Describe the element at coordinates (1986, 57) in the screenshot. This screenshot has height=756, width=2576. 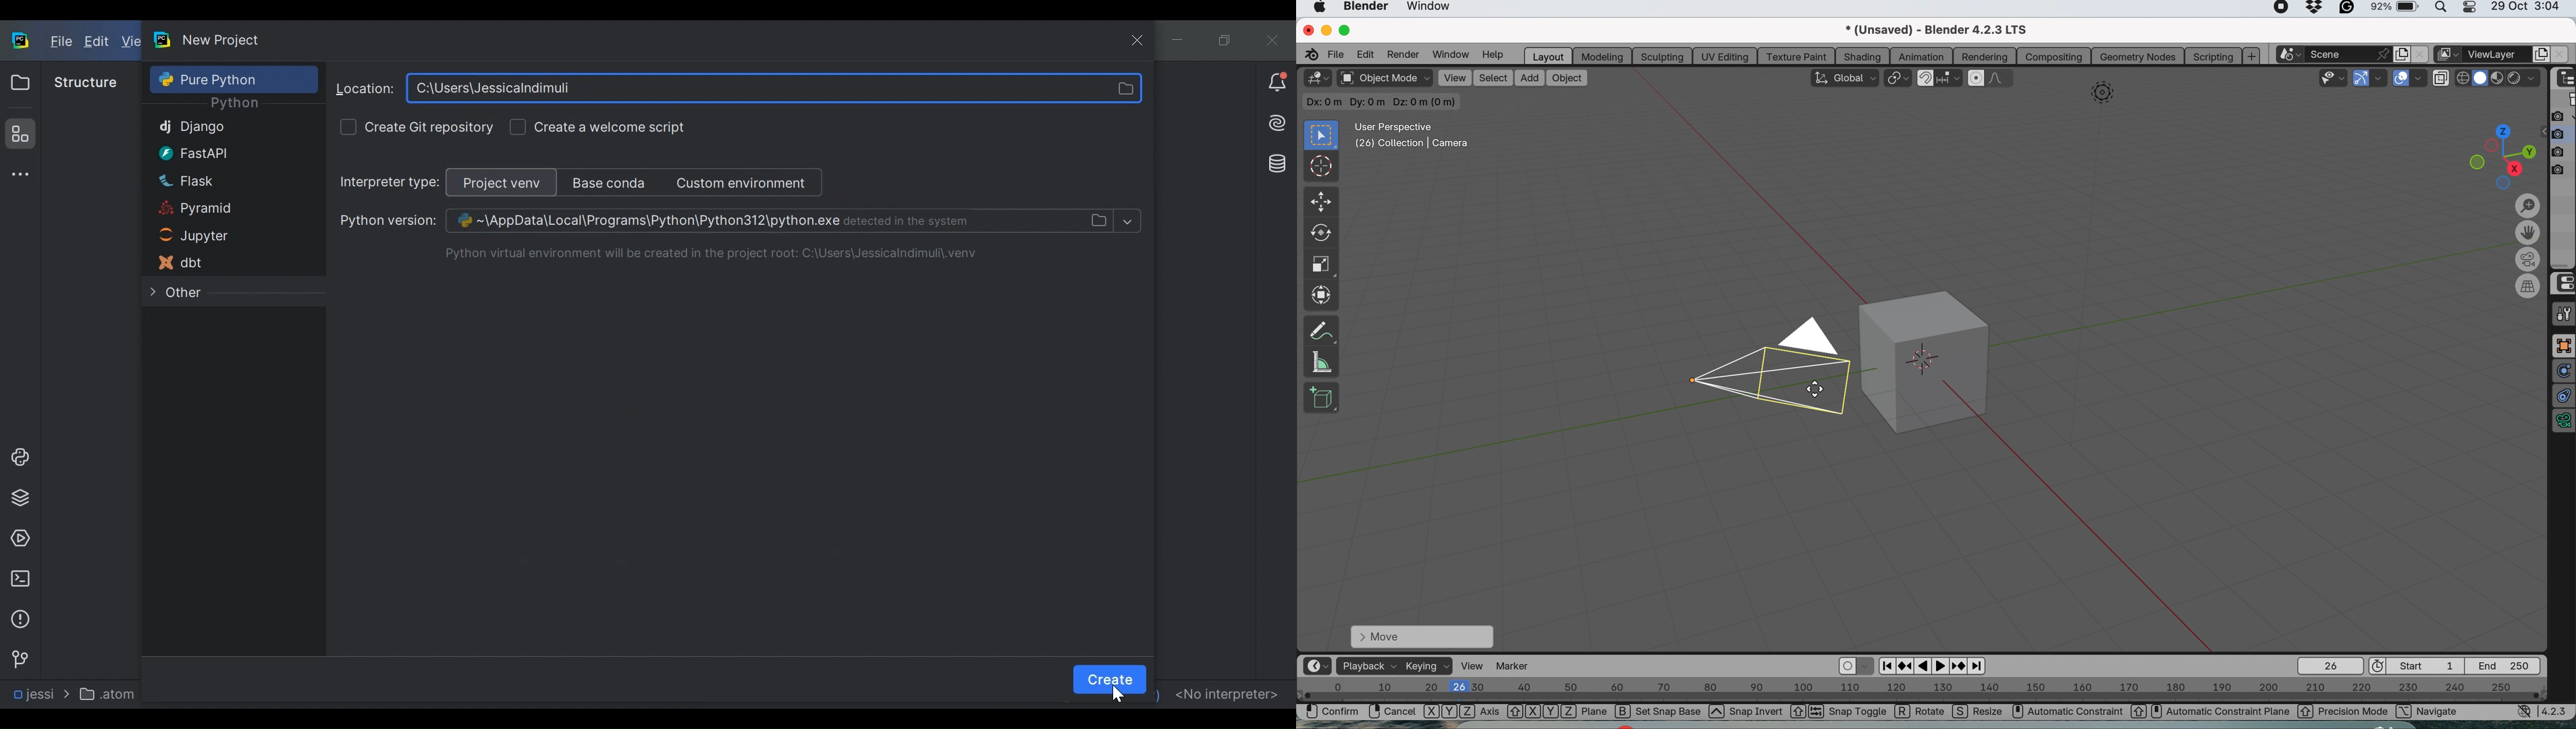
I see `rendering` at that location.